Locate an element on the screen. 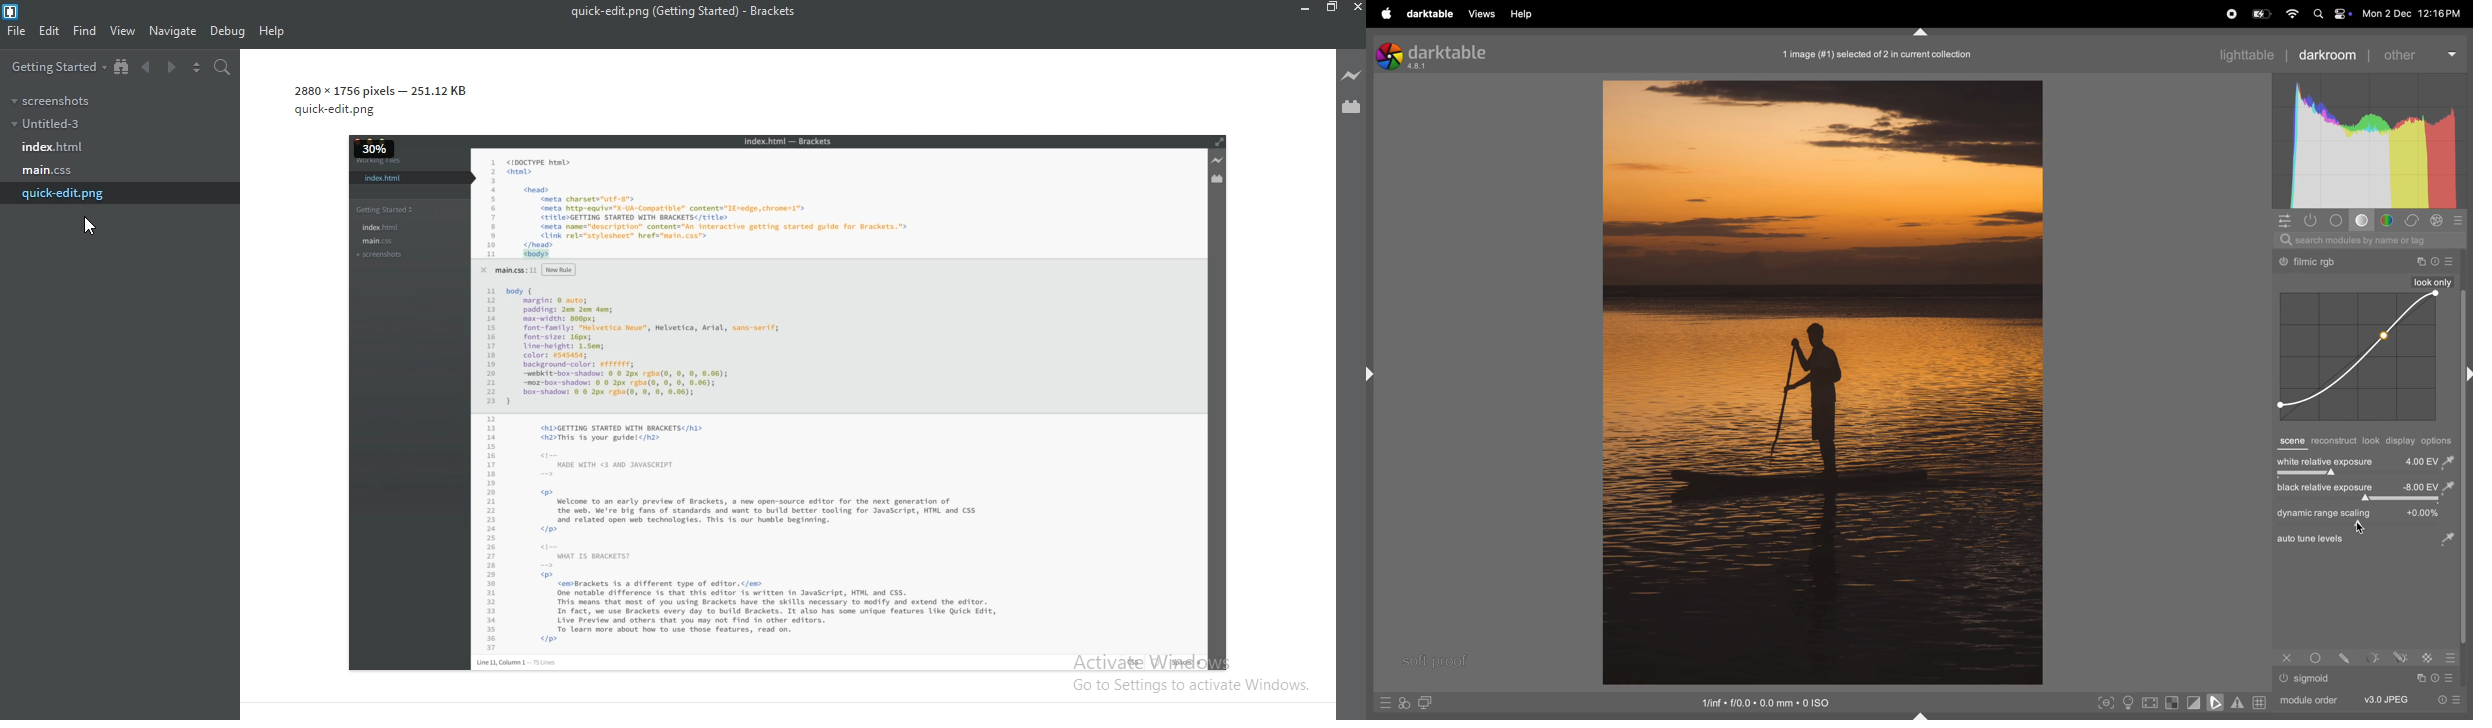   is located at coordinates (2451, 658).